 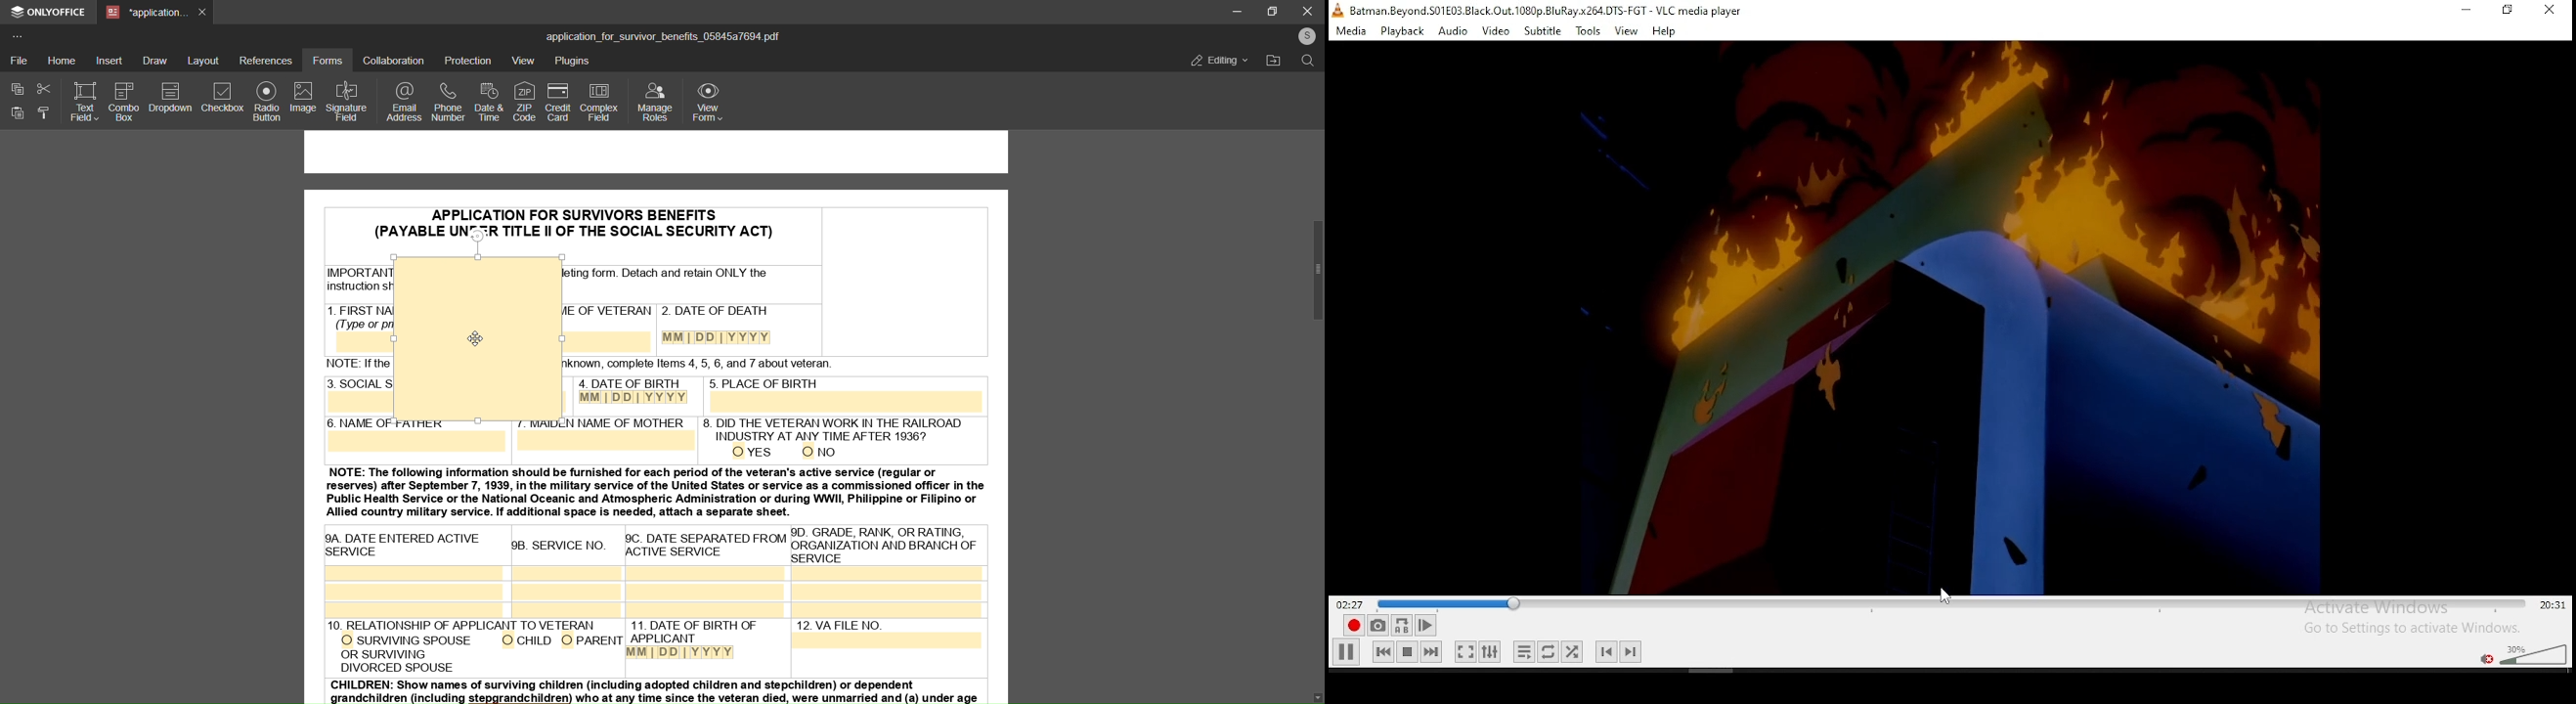 What do you see at coordinates (1275, 61) in the screenshot?
I see `open file` at bounding box center [1275, 61].